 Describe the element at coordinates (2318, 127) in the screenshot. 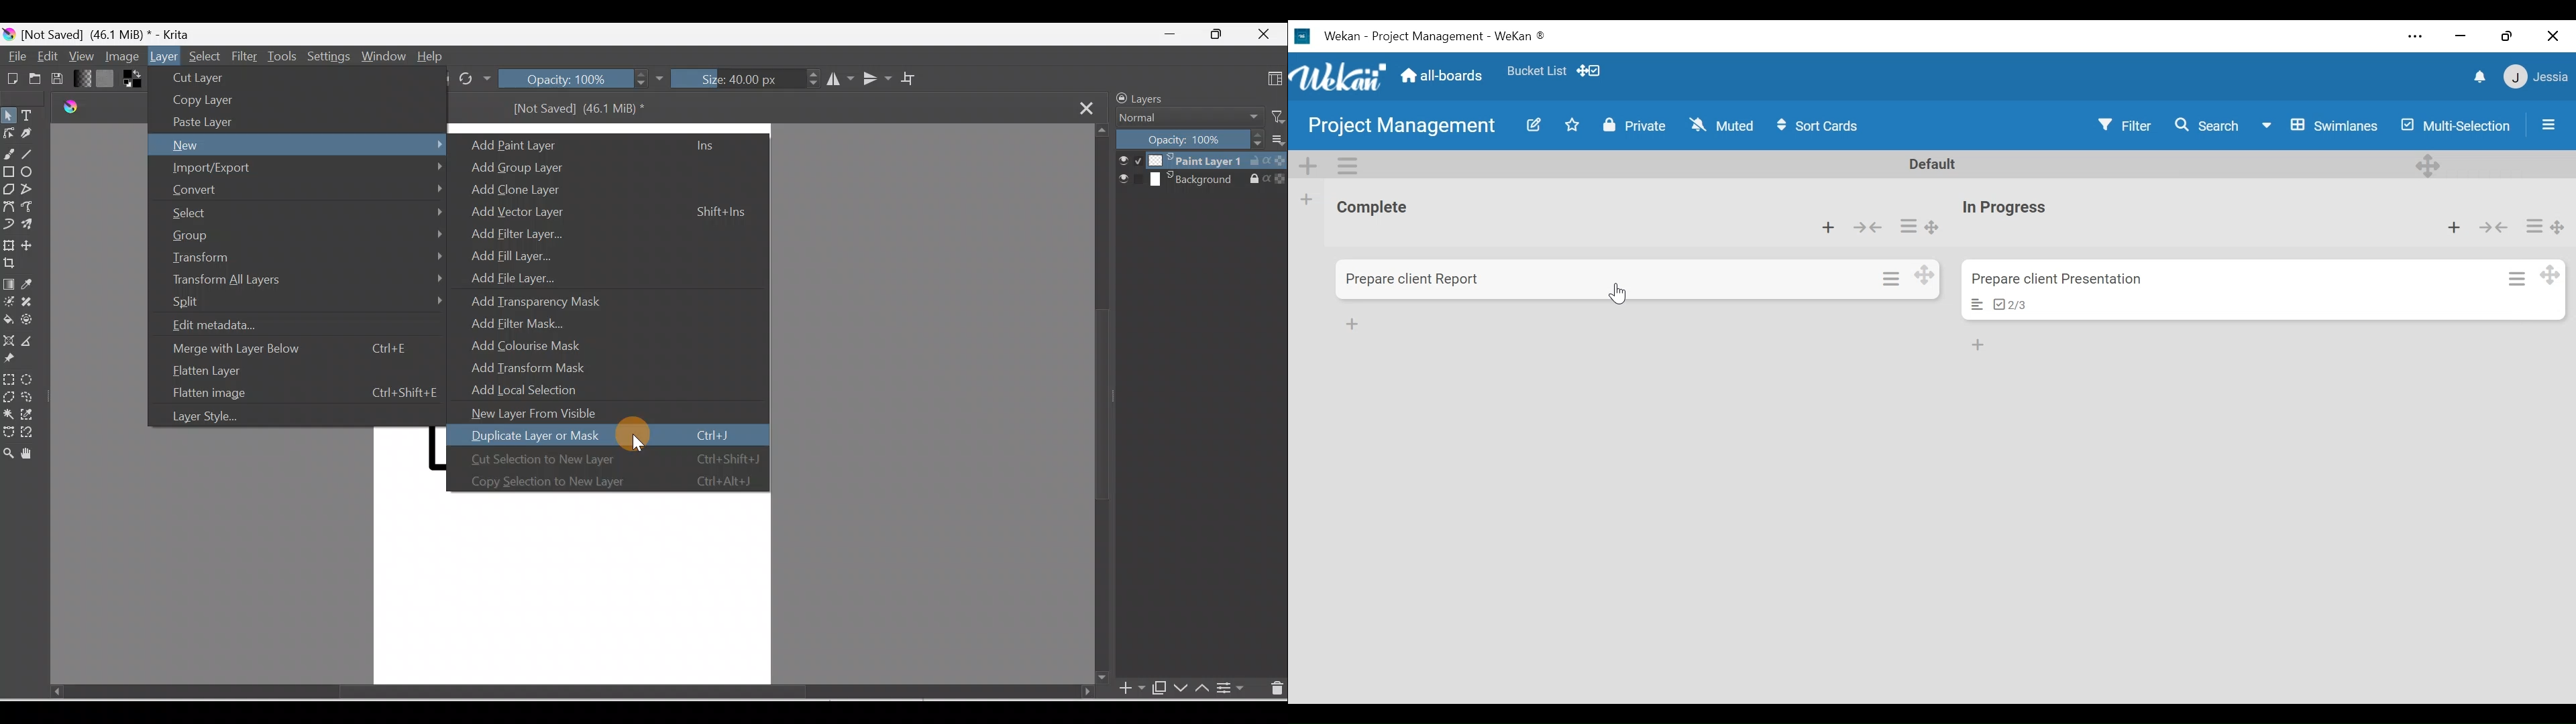

I see `Board View` at that location.